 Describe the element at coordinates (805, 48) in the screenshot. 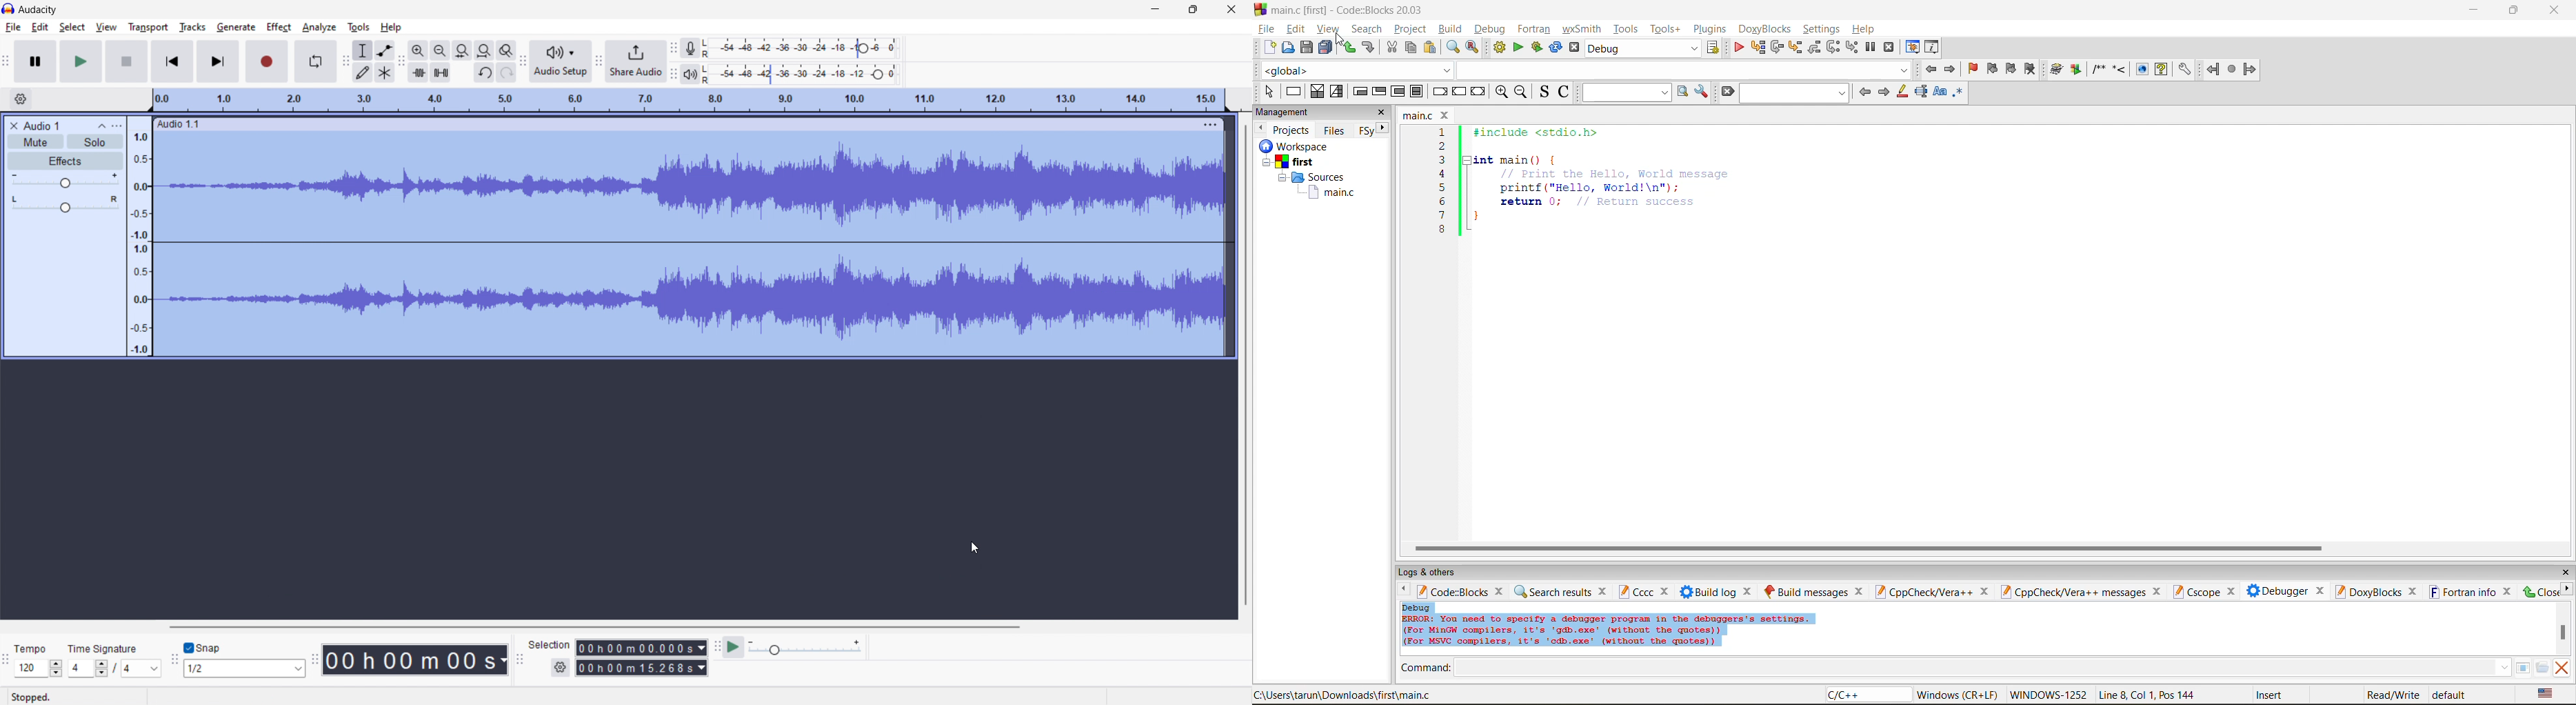

I see `record level` at that location.